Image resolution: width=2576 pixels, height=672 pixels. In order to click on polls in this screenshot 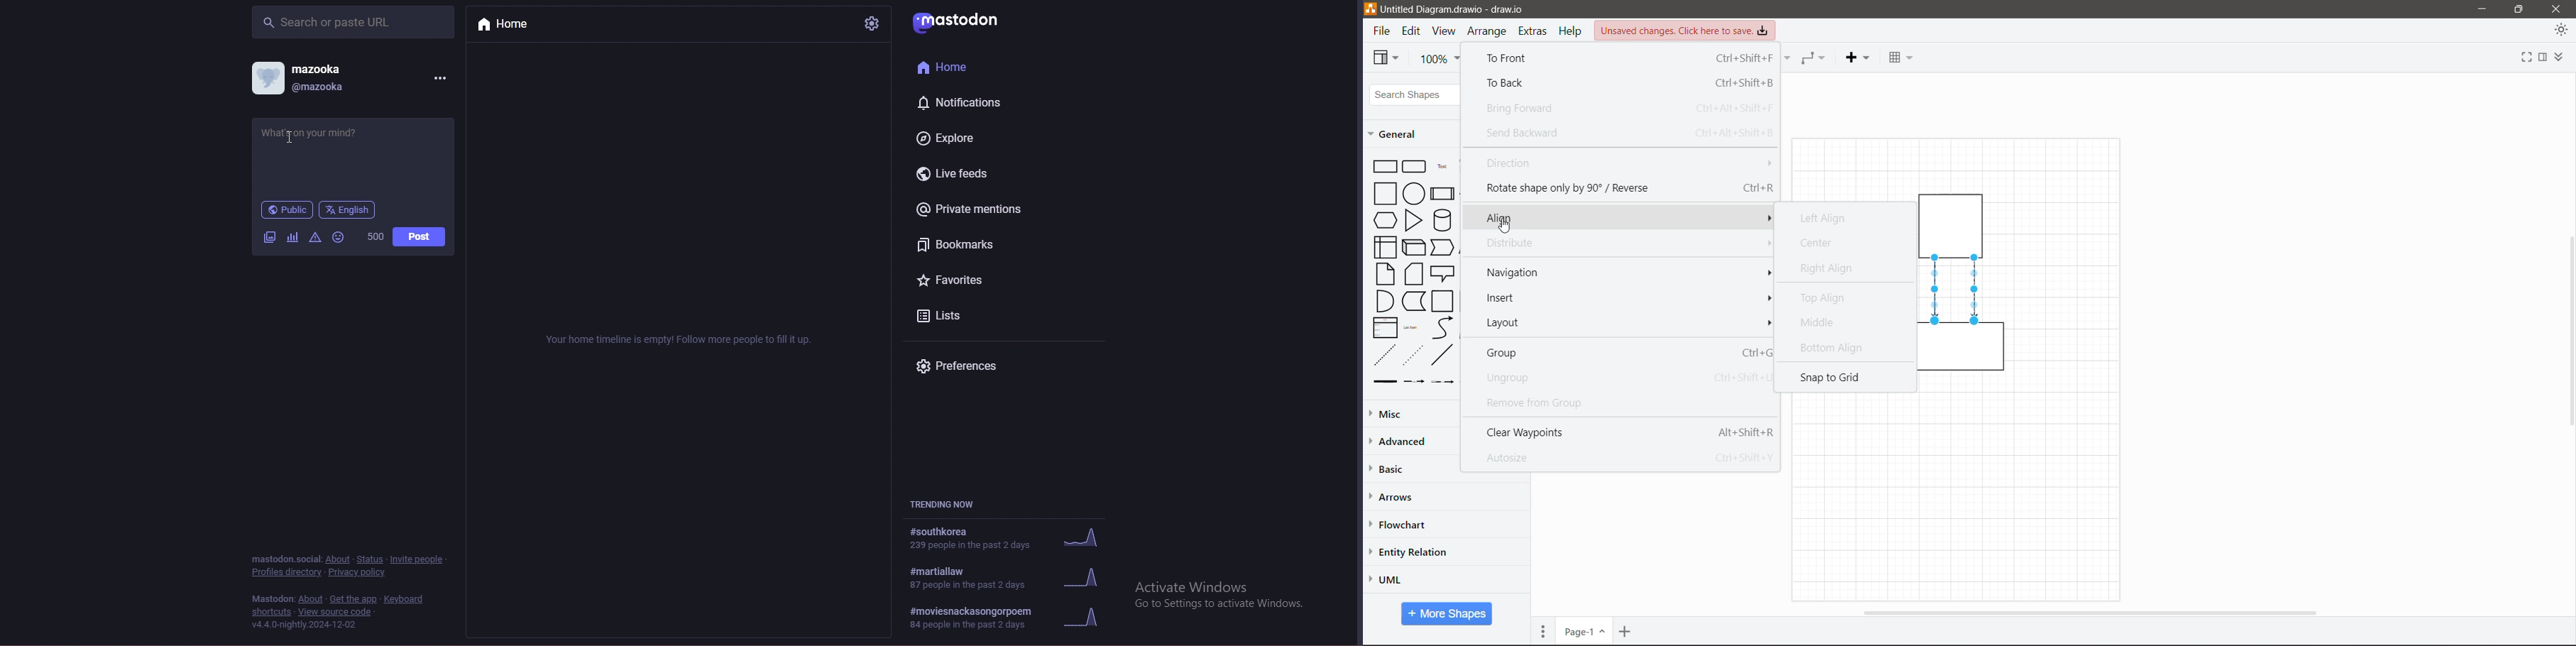, I will do `click(293, 237)`.